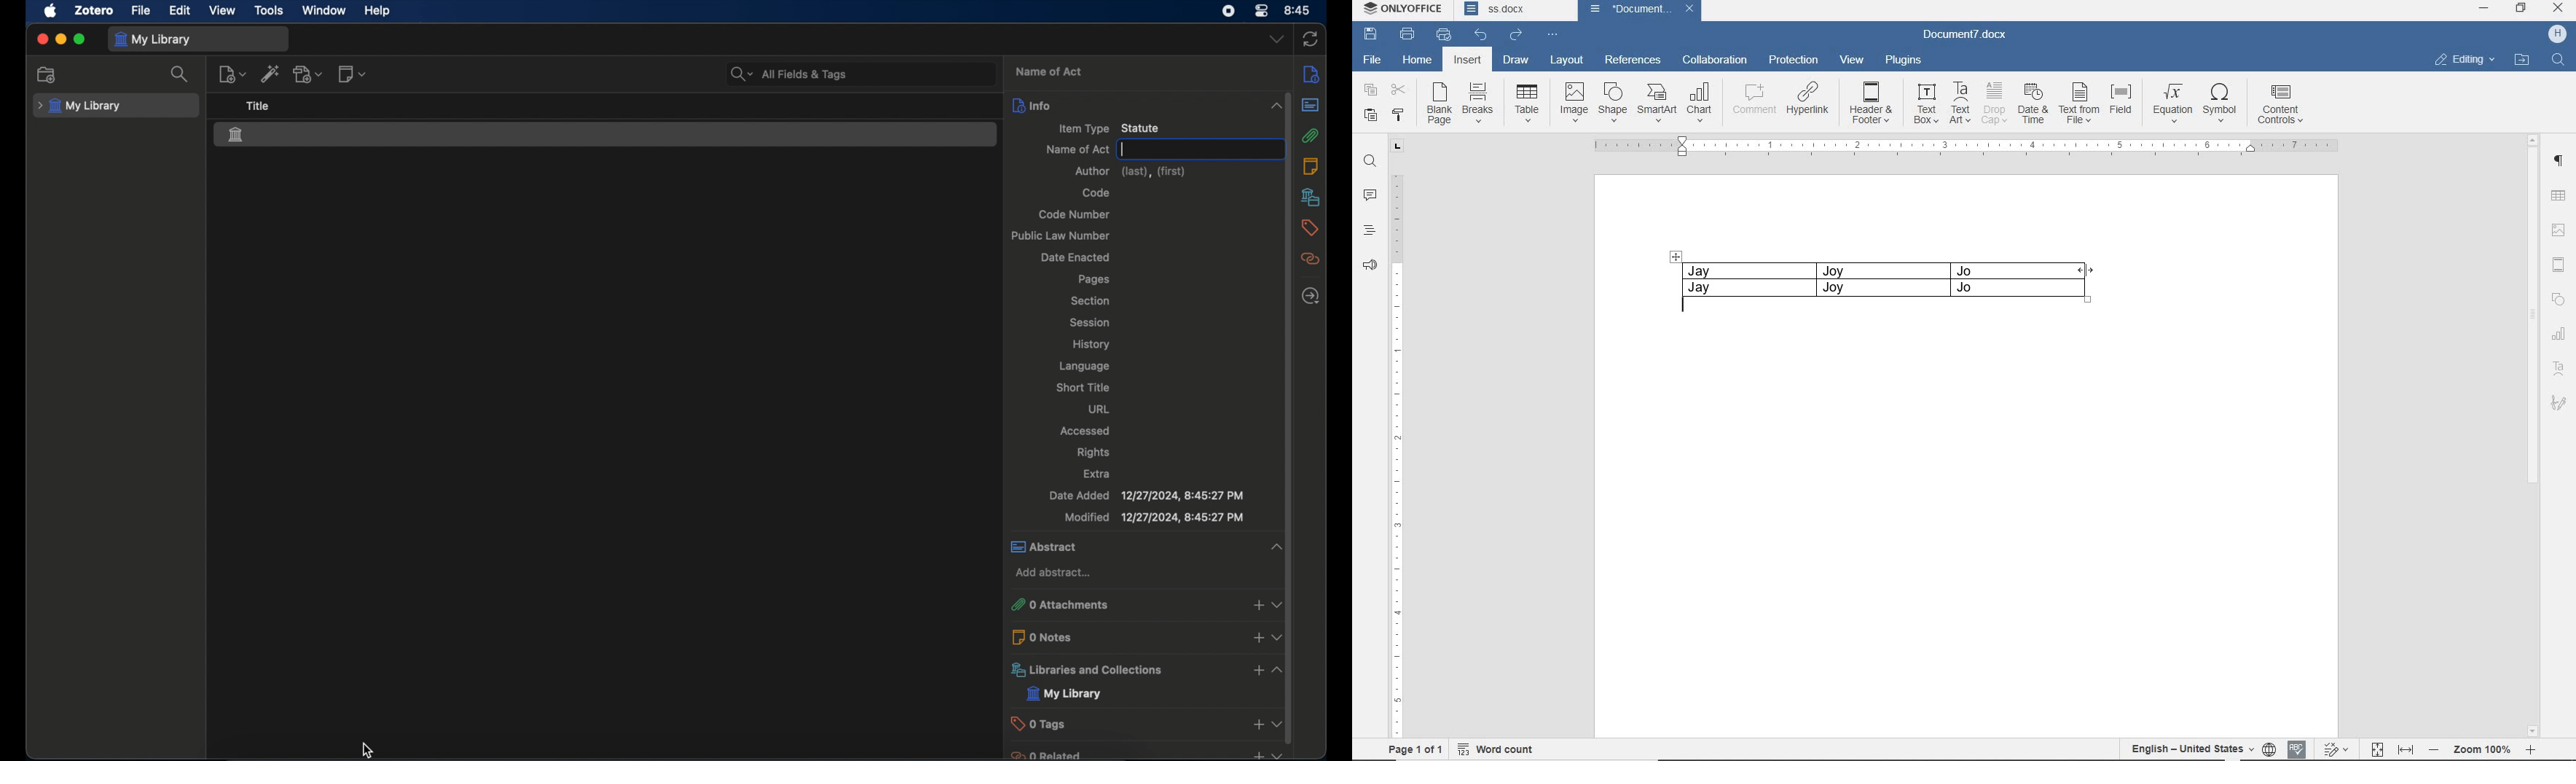  Describe the element at coordinates (1676, 256) in the screenshot. I see `dragger` at that location.